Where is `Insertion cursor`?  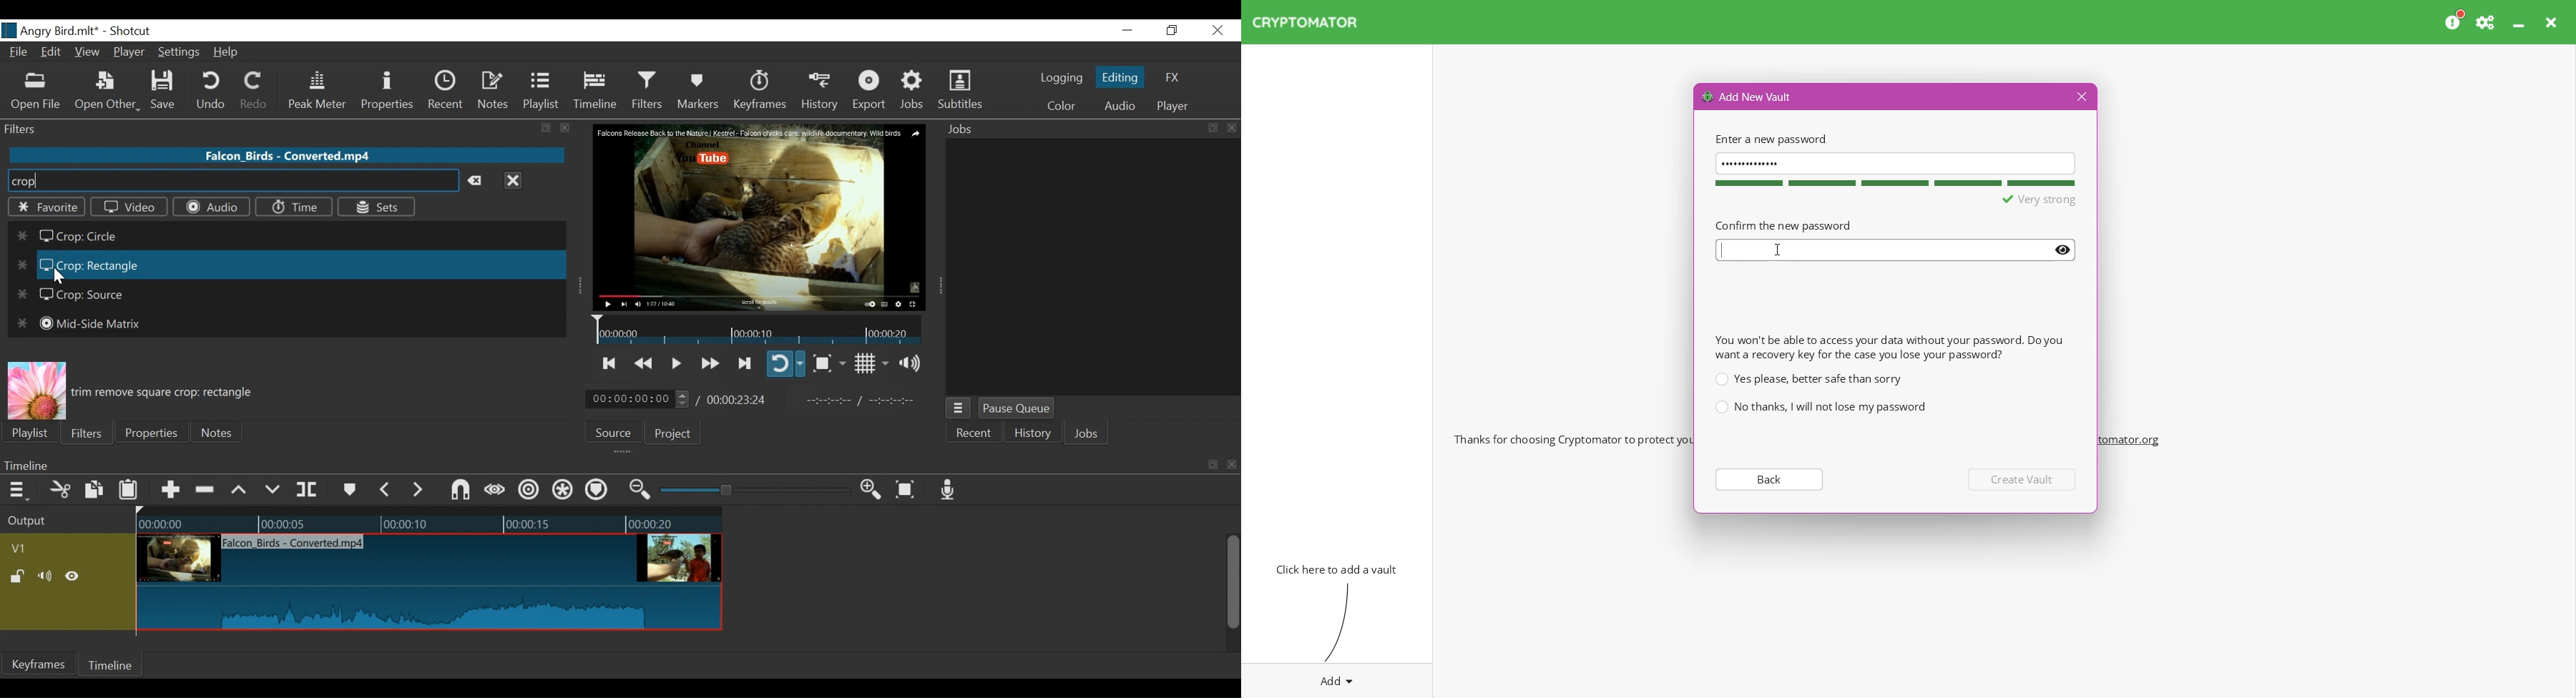
Insertion cursor is located at coordinates (1779, 250).